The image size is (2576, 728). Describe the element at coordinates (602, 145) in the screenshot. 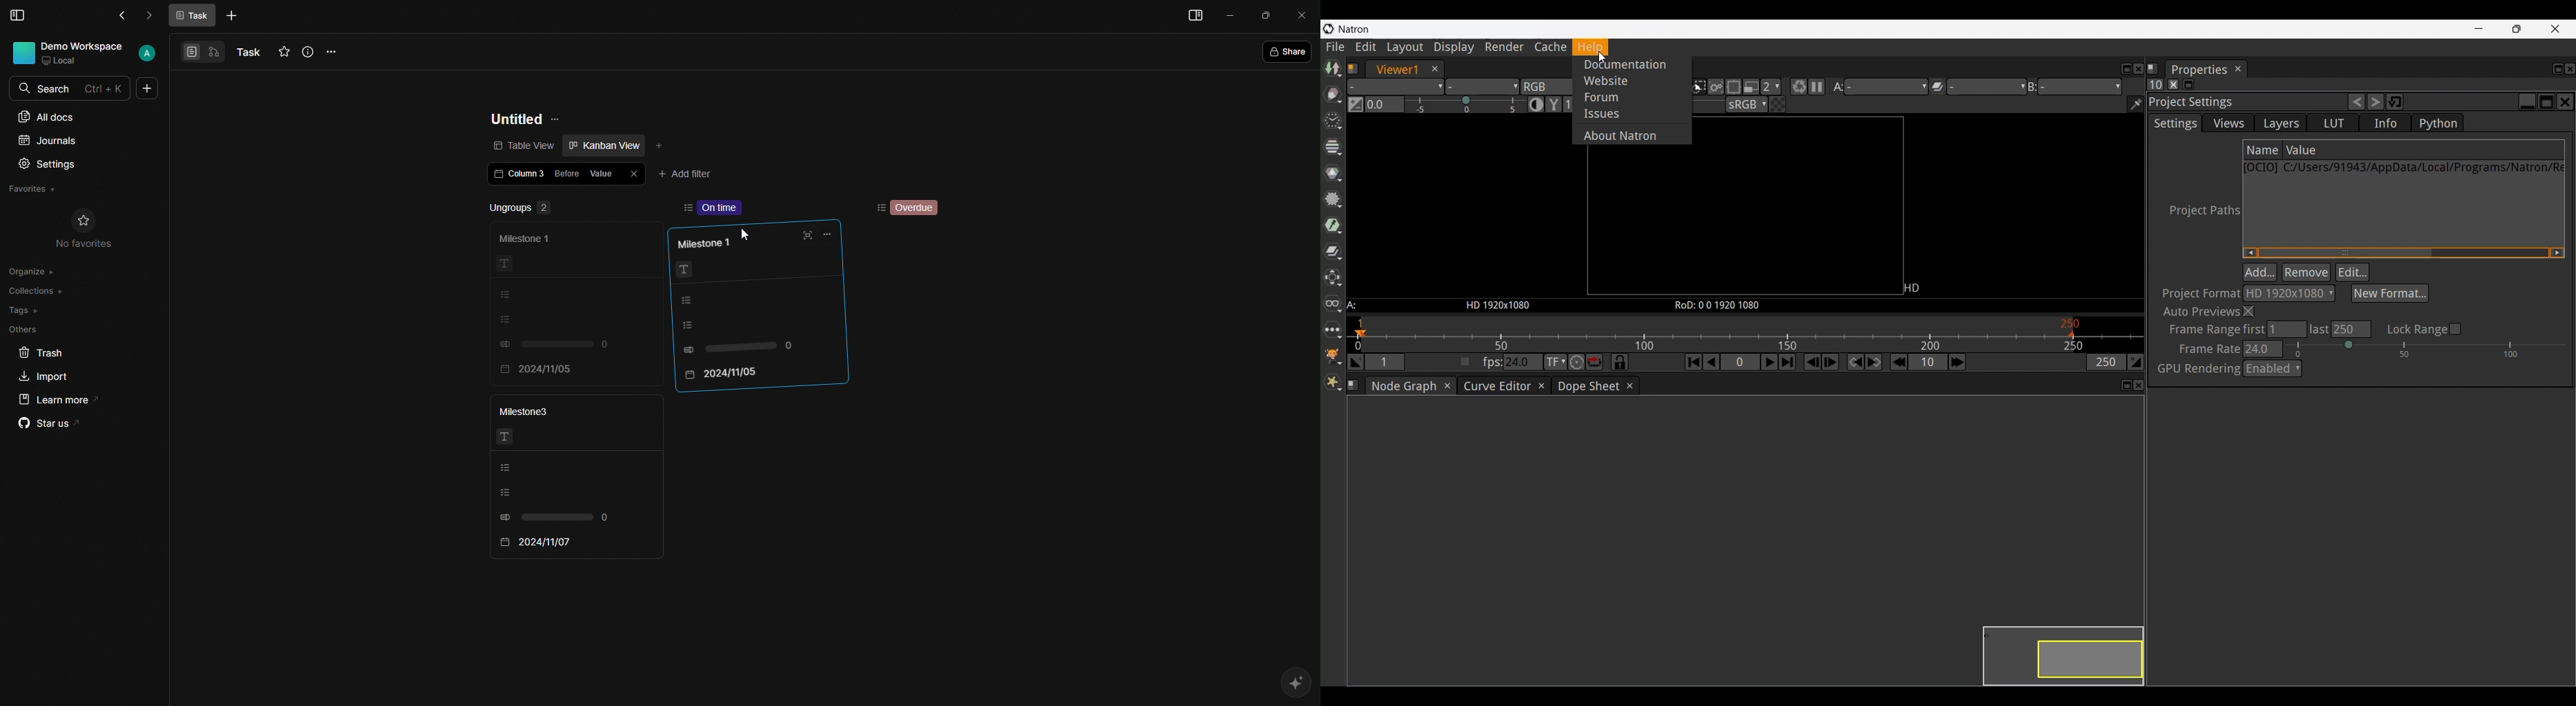

I see `Kanban view` at that location.